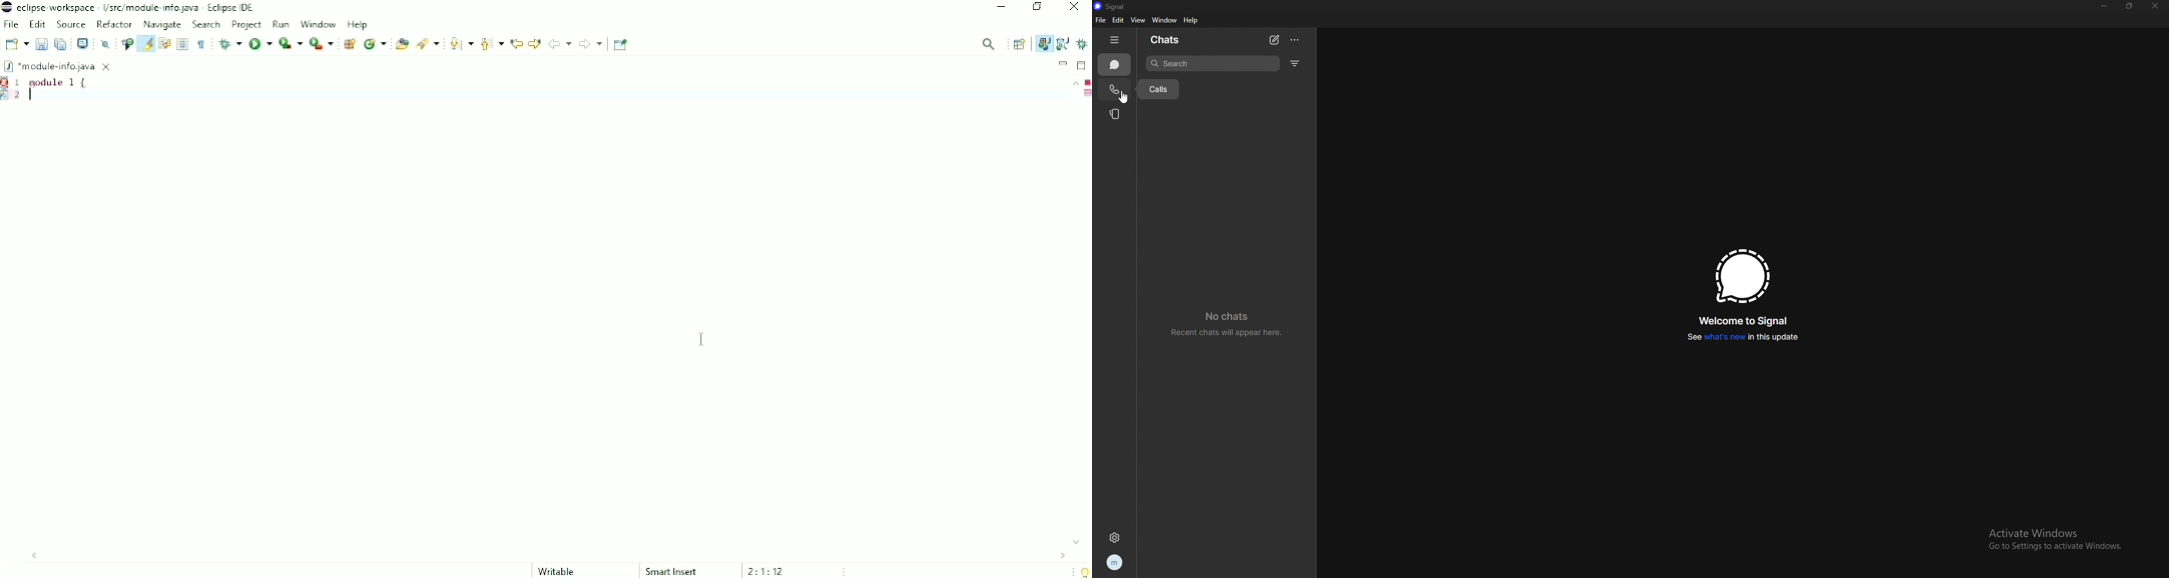 The width and height of the screenshot is (2184, 588). What do you see at coordinates (1740, 338) in the screenshot?
I see `see whats new in this updater` at bounding box center [1740, 338].